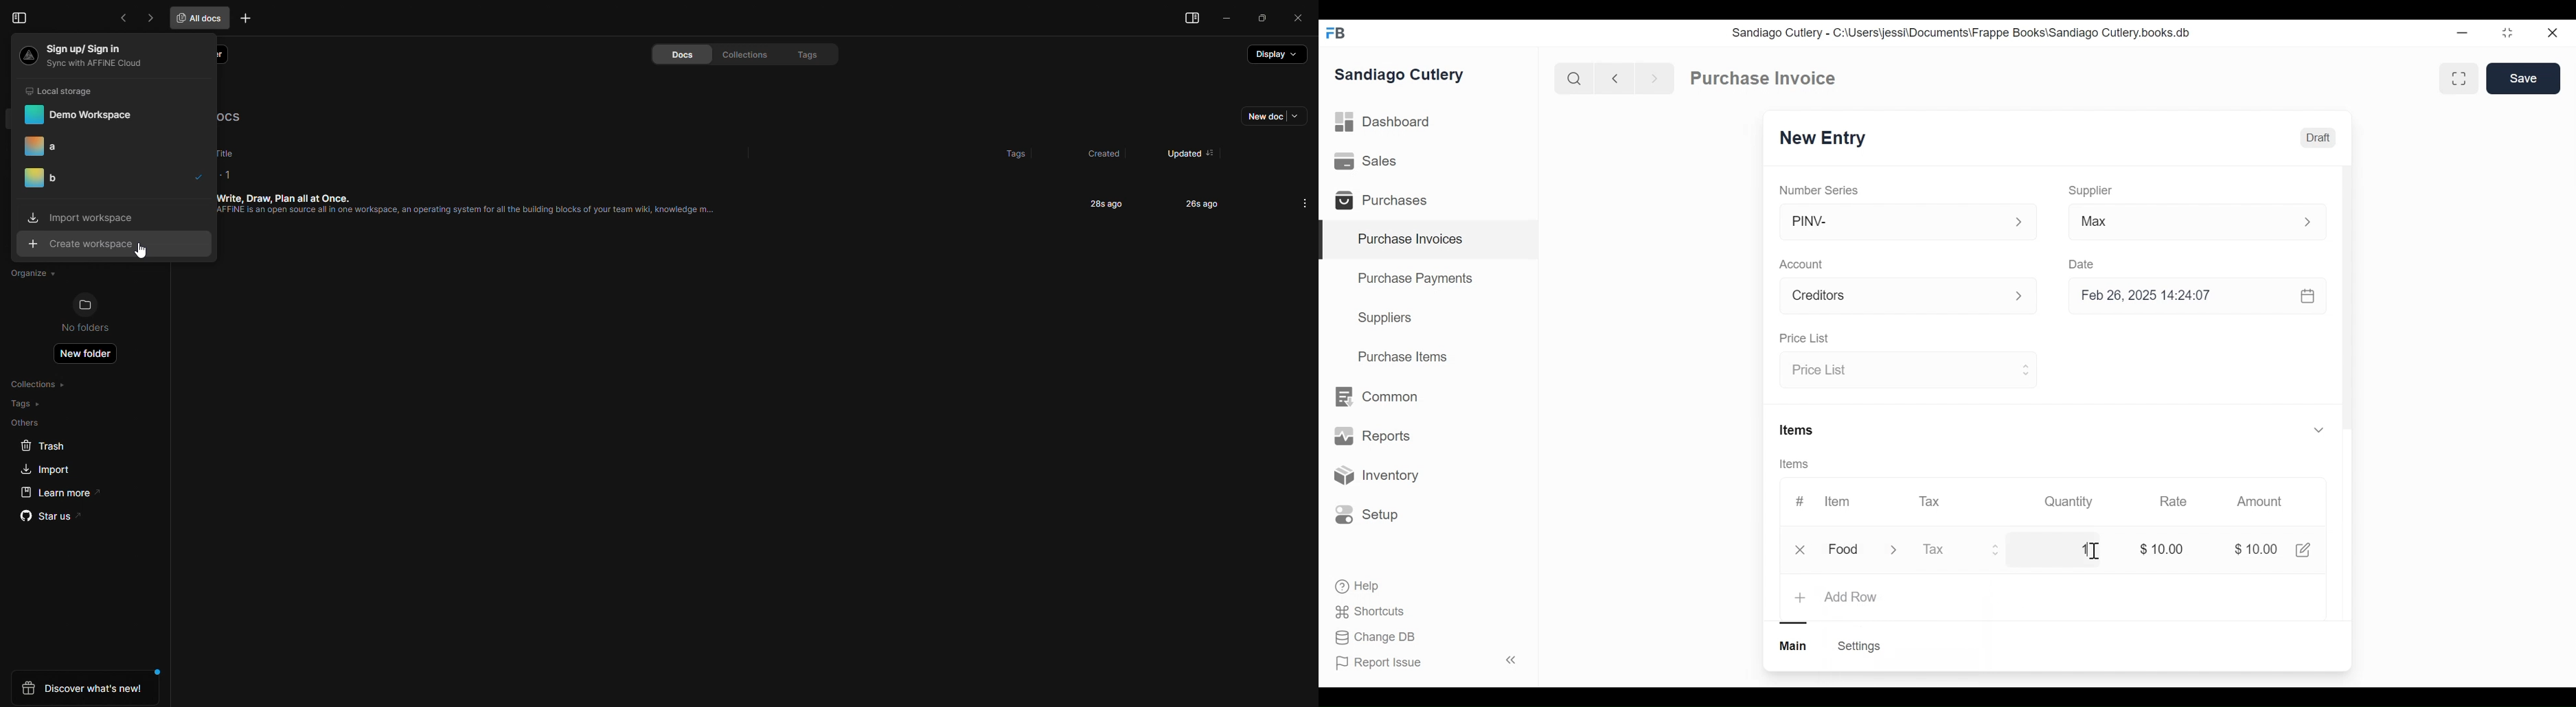 This screenshot has width=2576, height=728. Describe the element at coordinates (1615, 77) in the screenshot. I see `Naviagate back` at that location.